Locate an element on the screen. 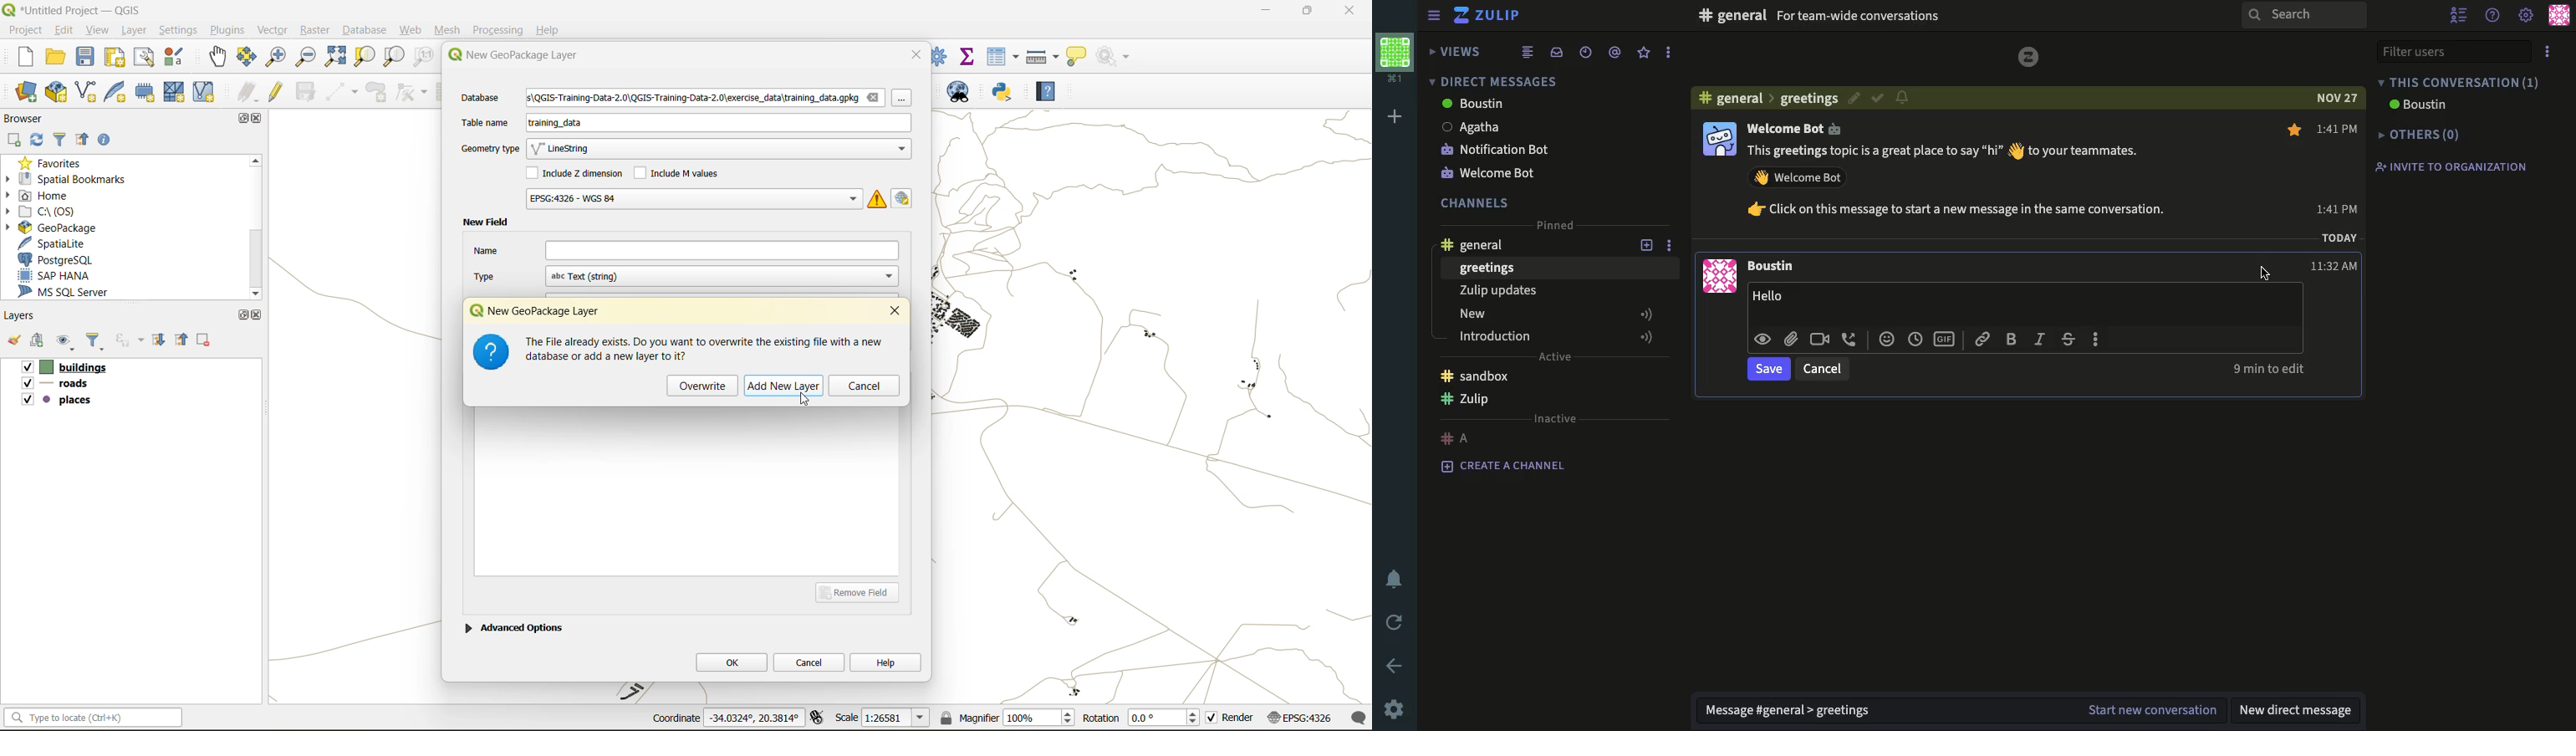 This screenshot has height=756, width=2576. video call is located at coordinates (1819, 339).